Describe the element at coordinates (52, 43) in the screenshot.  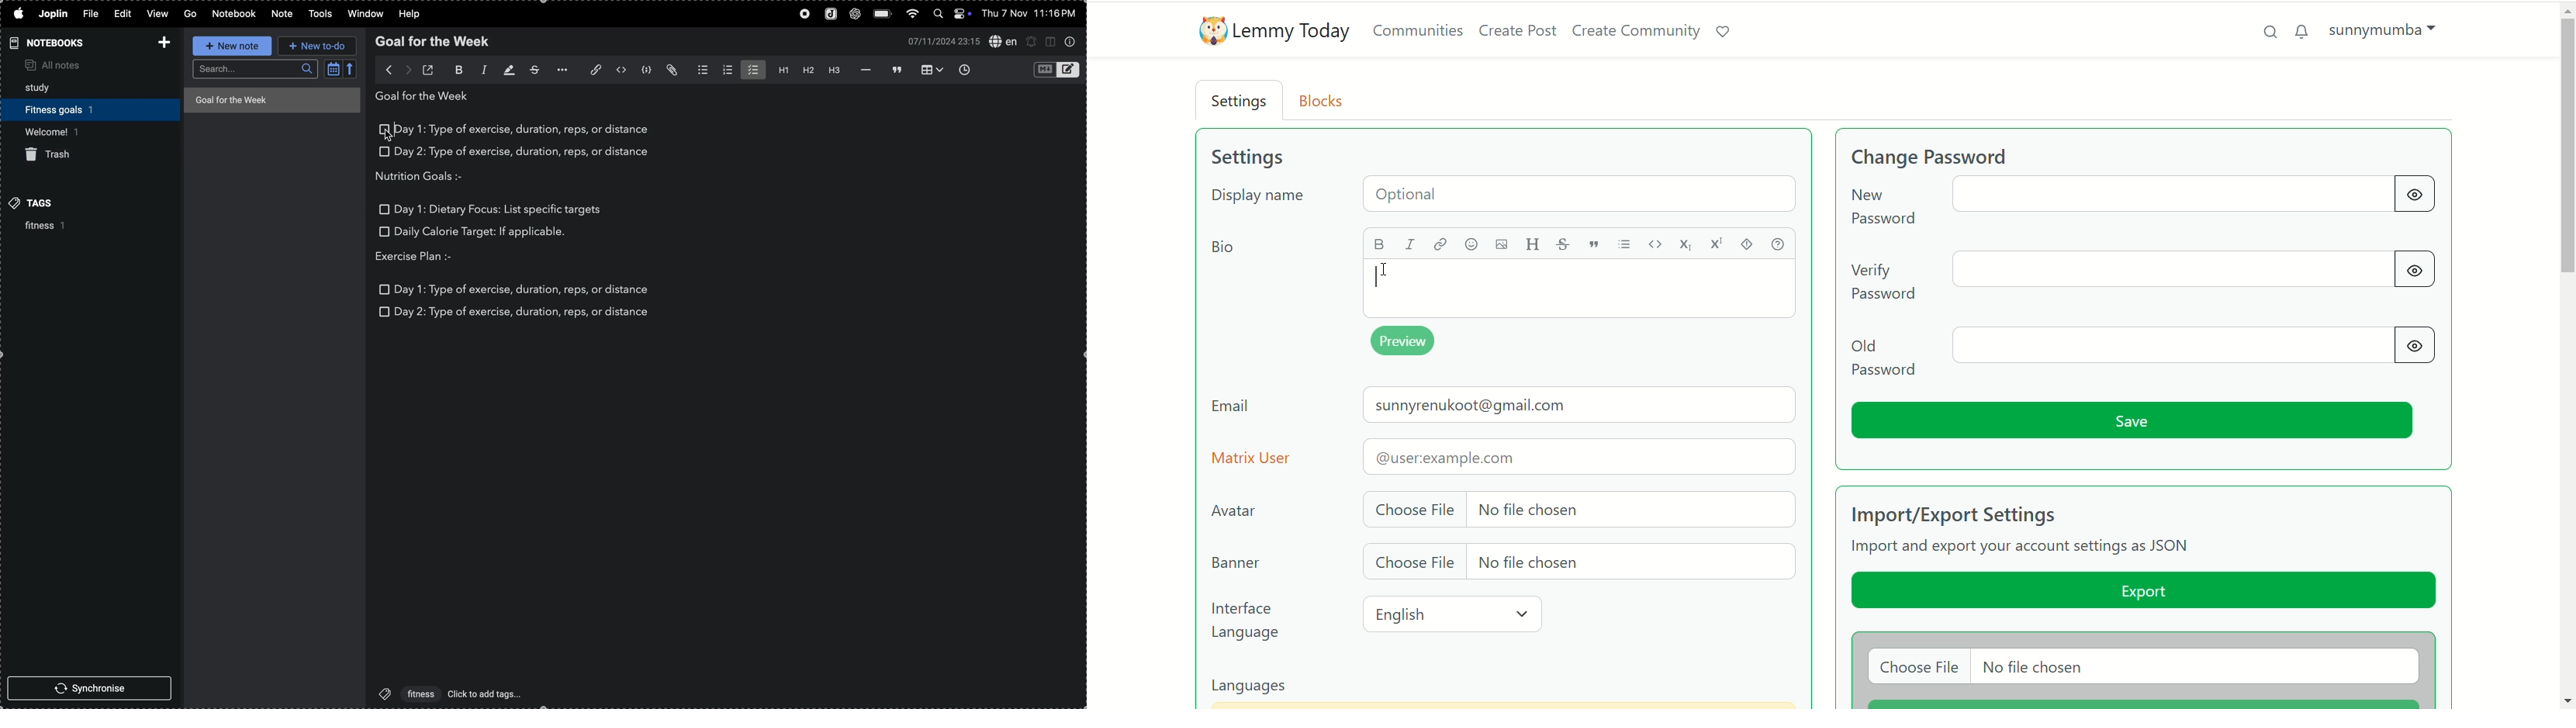
I see `notebooks` at that location.